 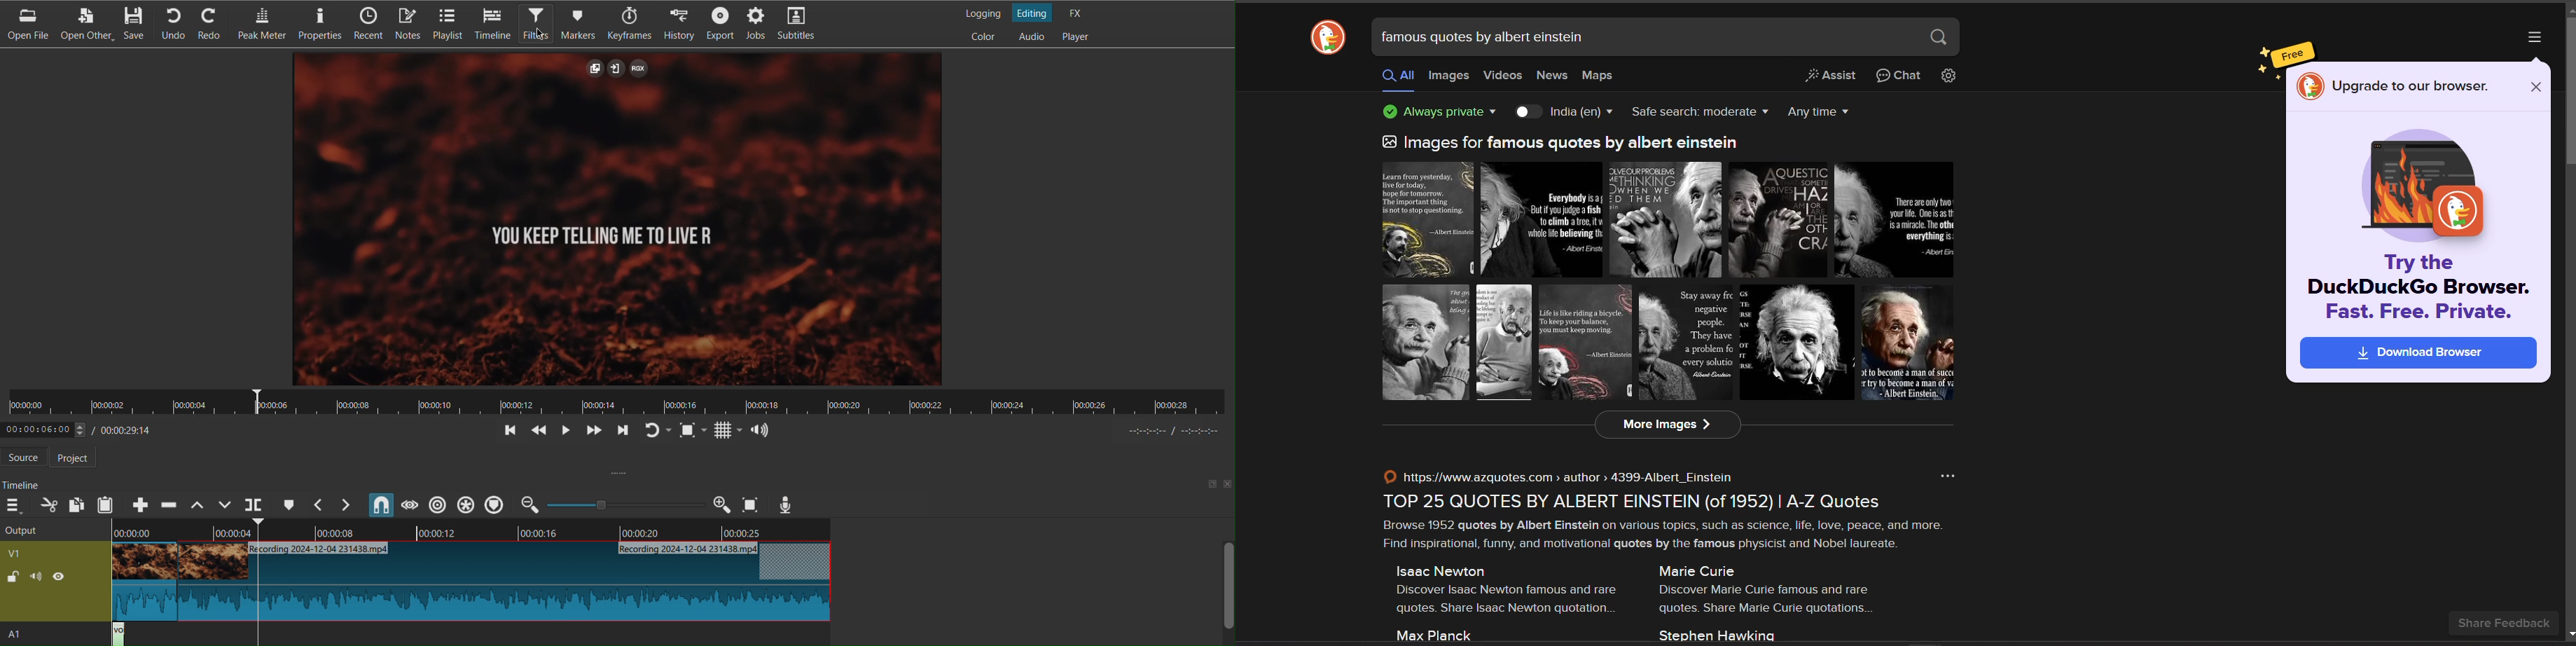 I want to click on Jump Forward, so click(x=622, y=432).